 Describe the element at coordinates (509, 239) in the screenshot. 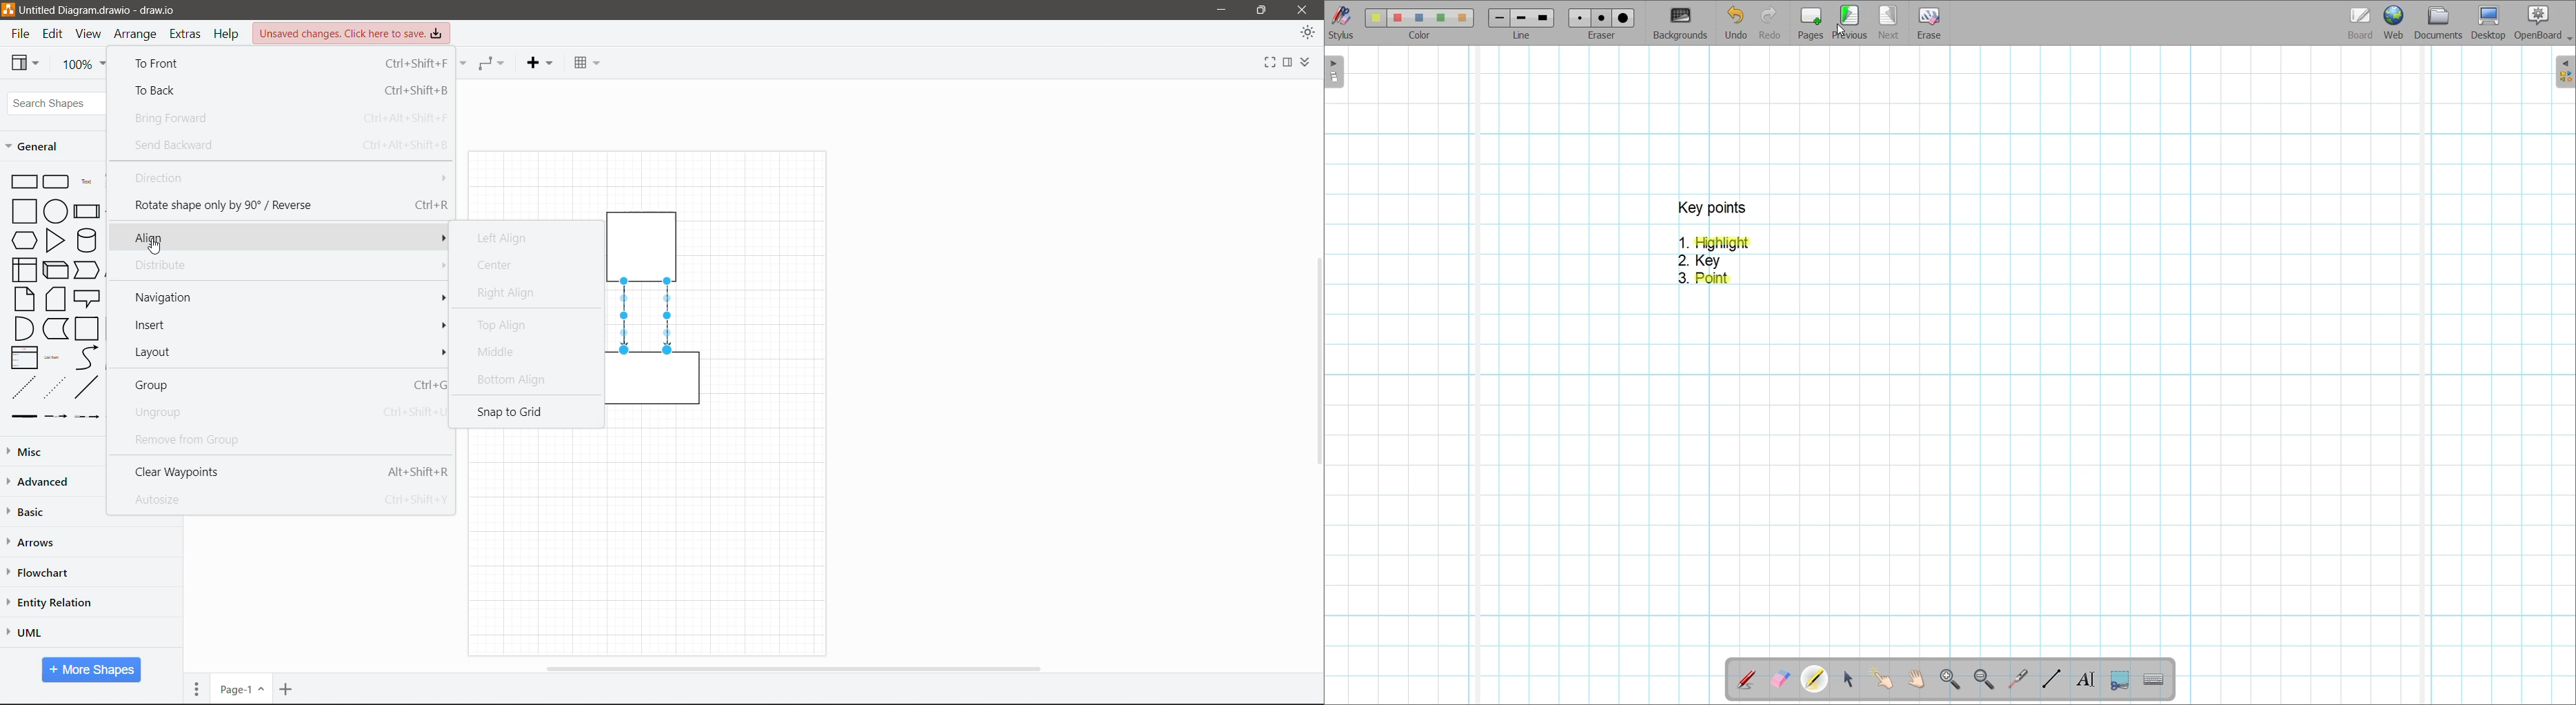

I see `Left Align` at that location.